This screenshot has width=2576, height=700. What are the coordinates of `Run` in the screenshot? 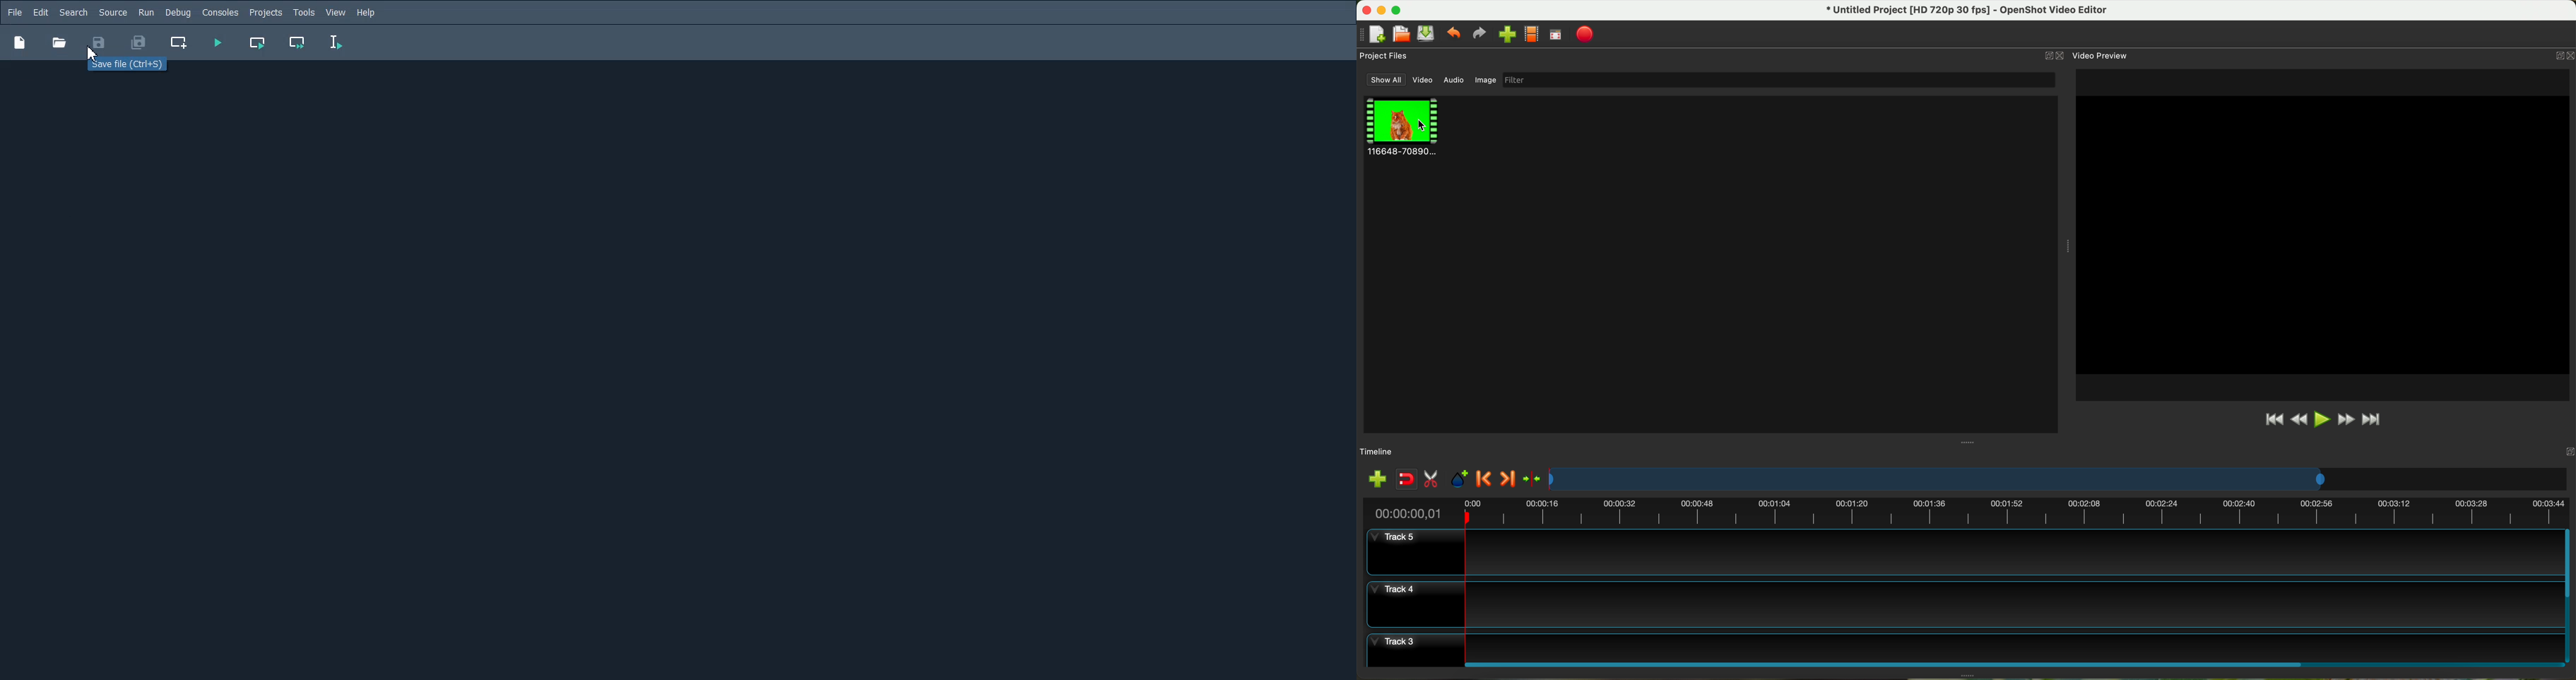 It's located at (146, 12).